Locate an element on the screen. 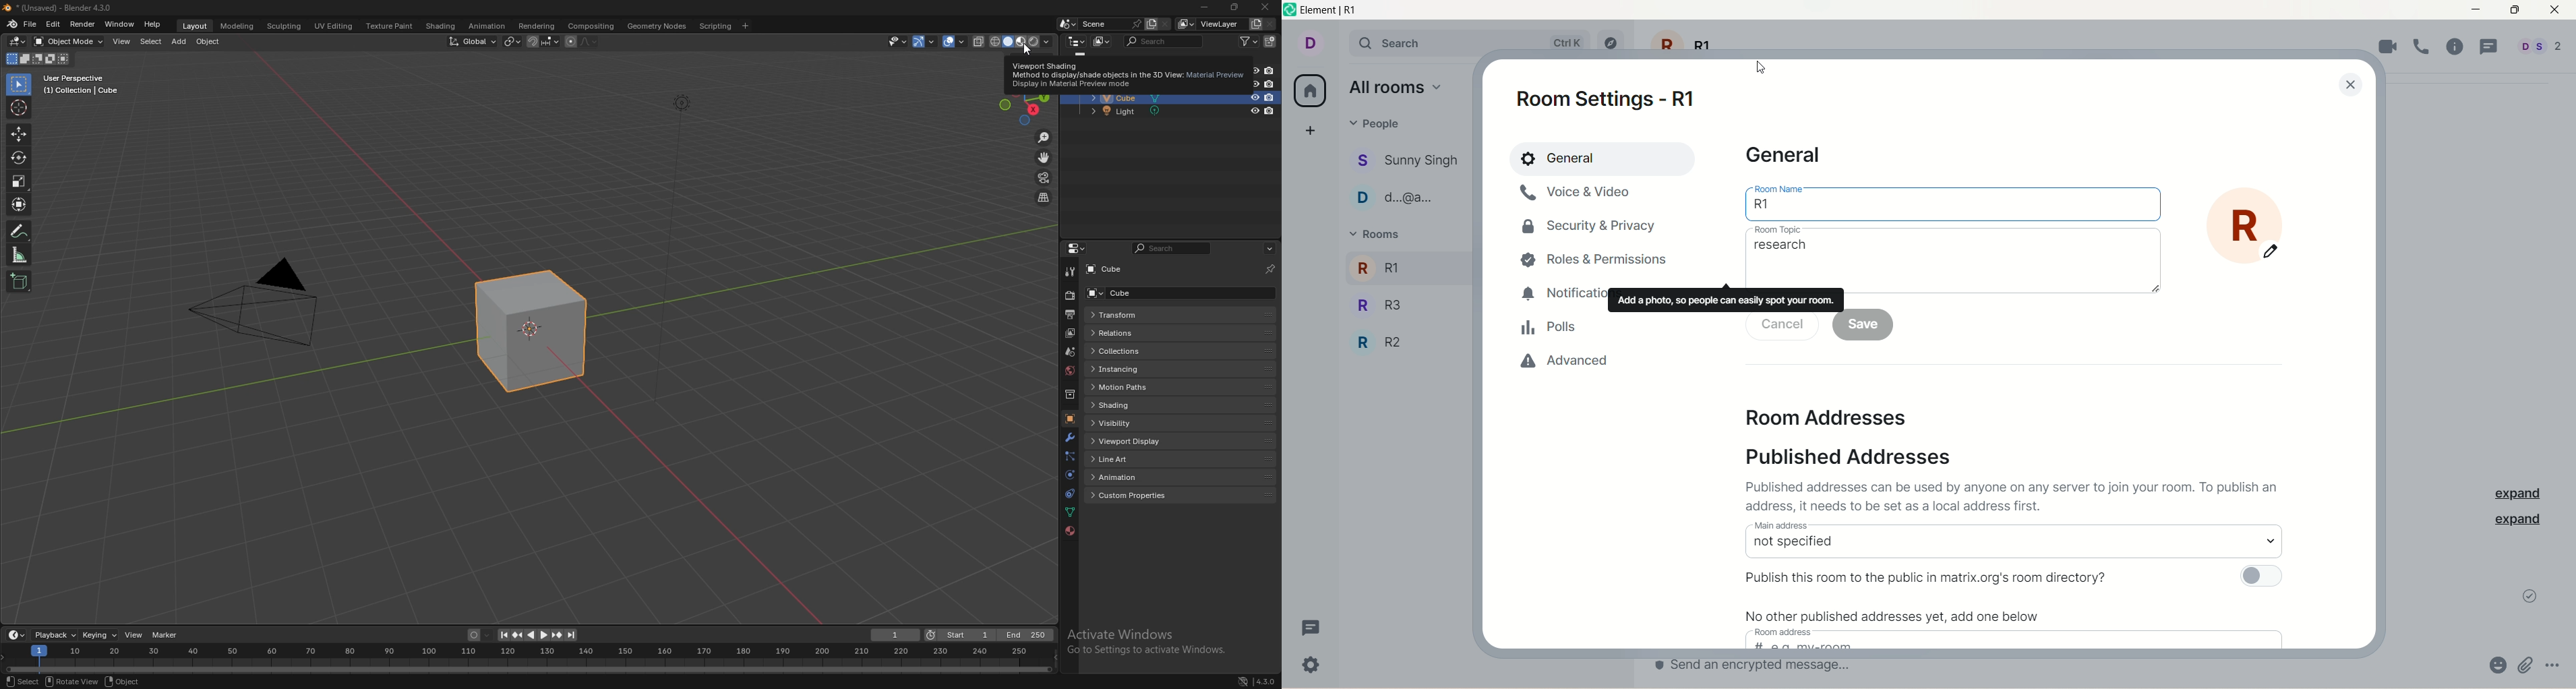 Image resolution: width=2576 pixels, height=700 pixels. search is located at coordinates (1165, 41).